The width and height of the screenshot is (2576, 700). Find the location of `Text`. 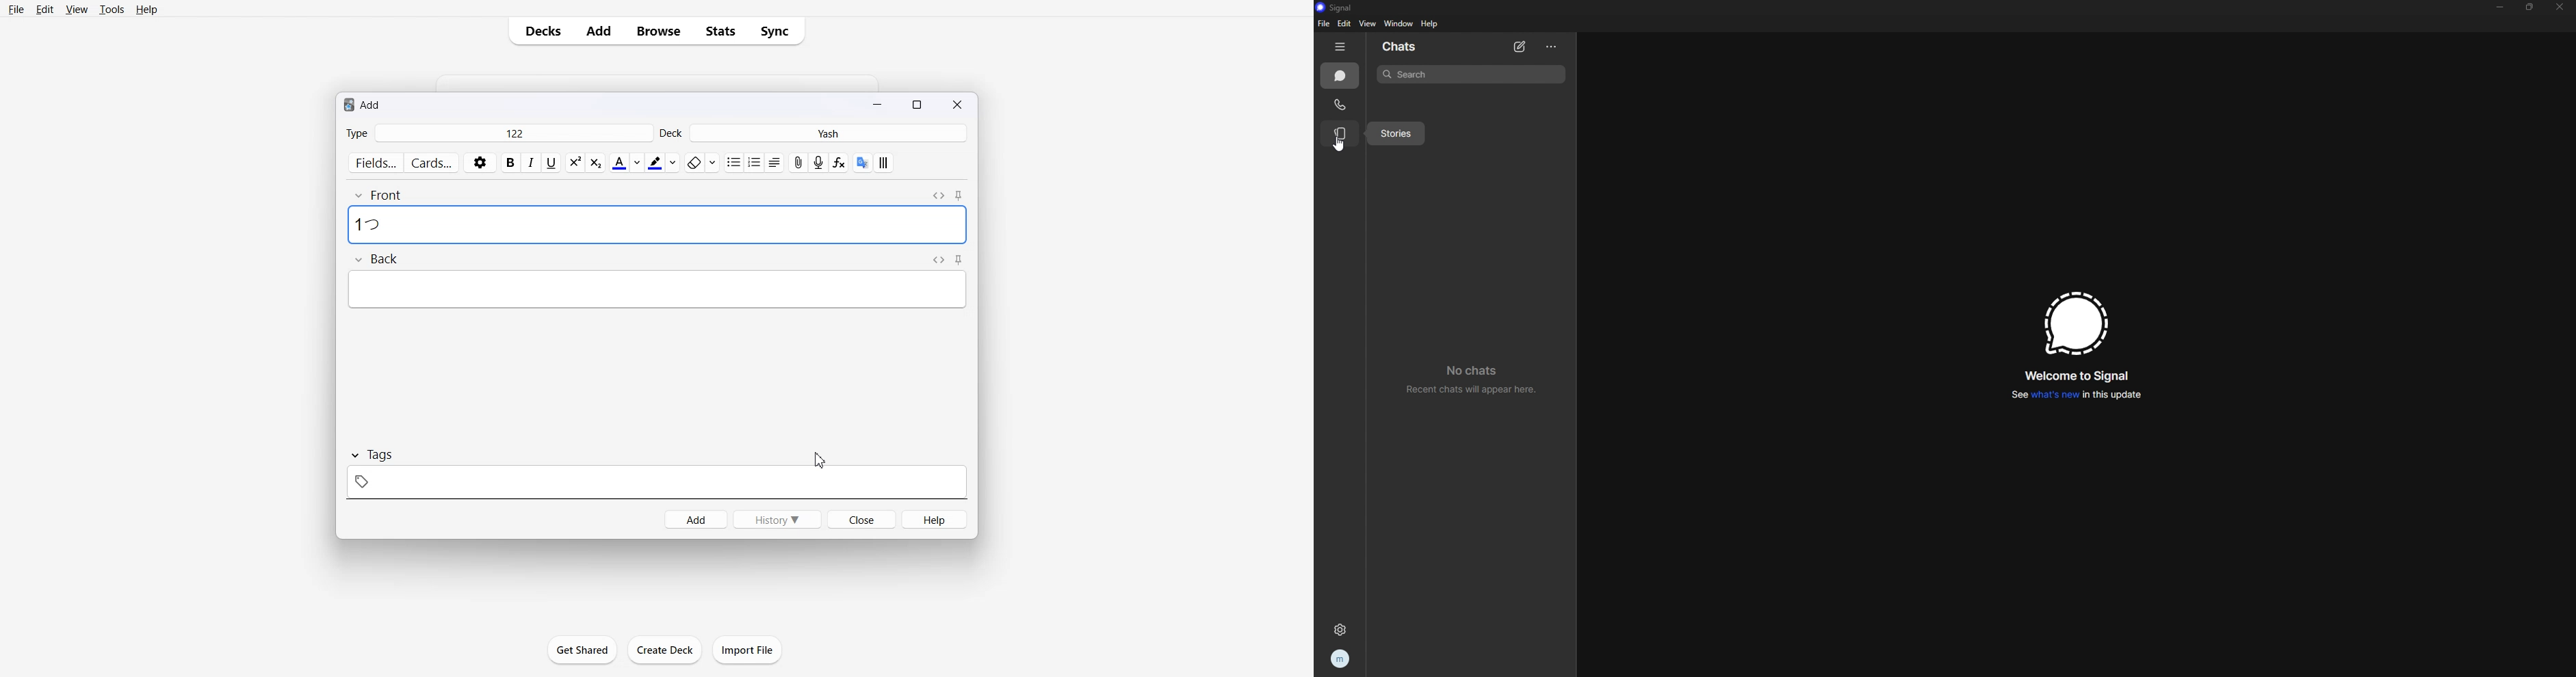

Text is located at coordinates (370, 224).